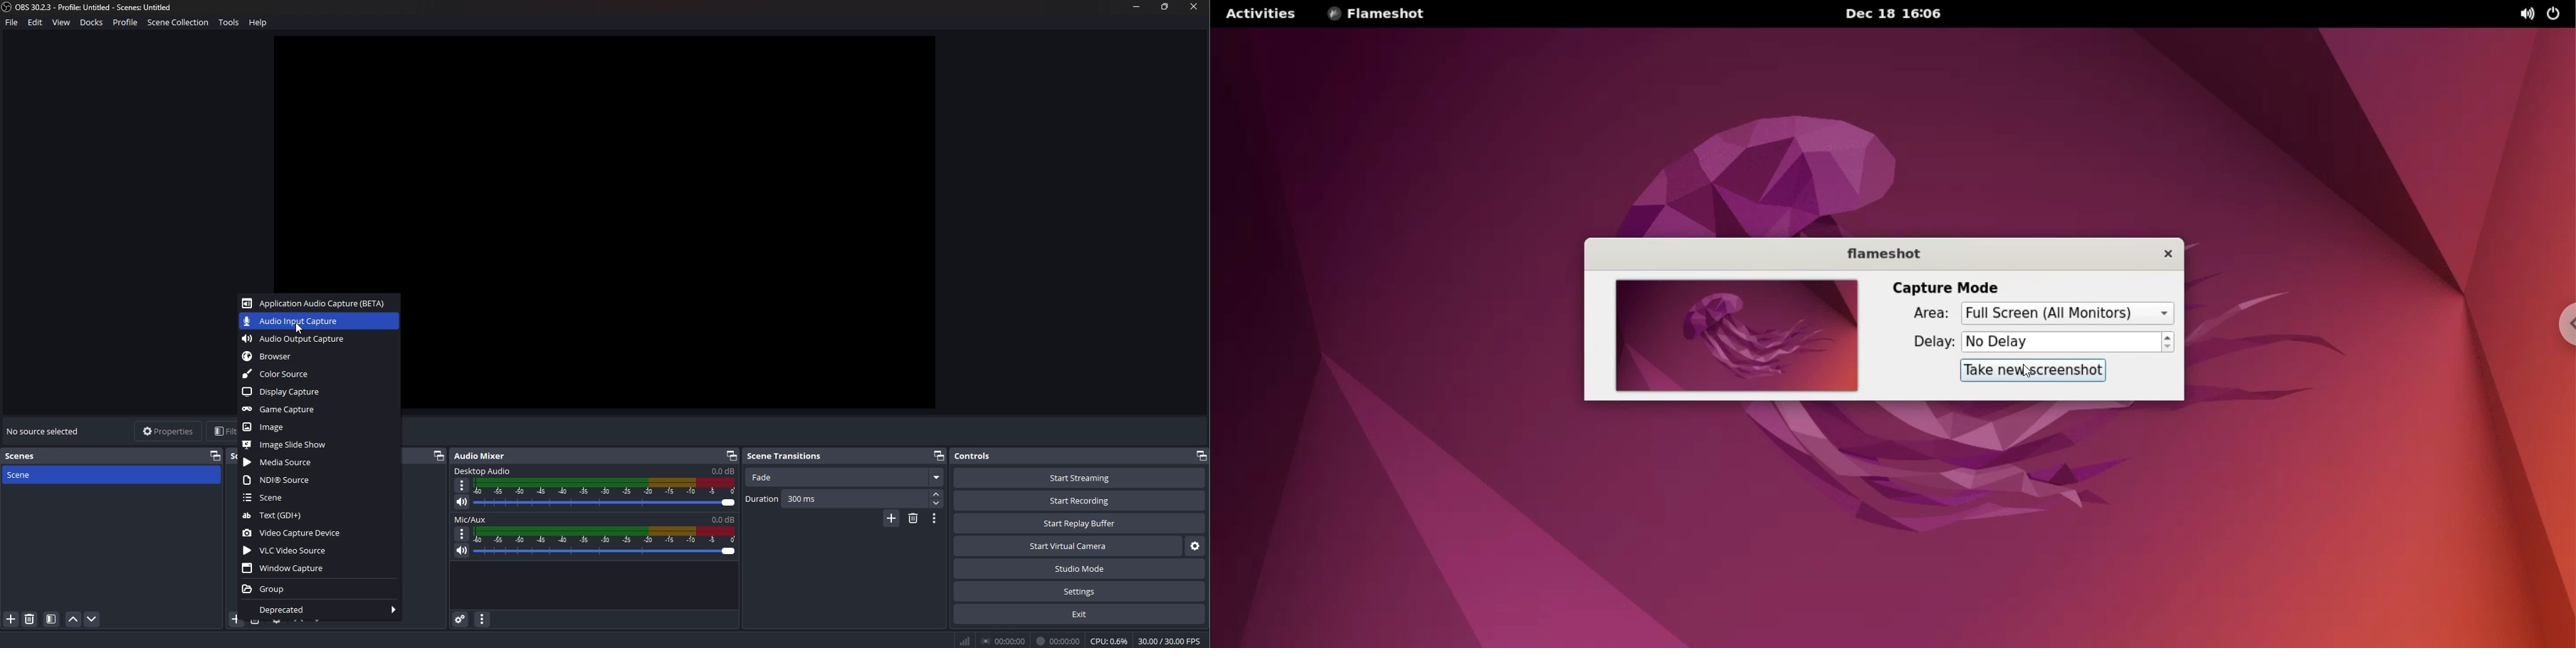 This screenshot has height=672, width=2576. I want to click on image, so click(316, 427).